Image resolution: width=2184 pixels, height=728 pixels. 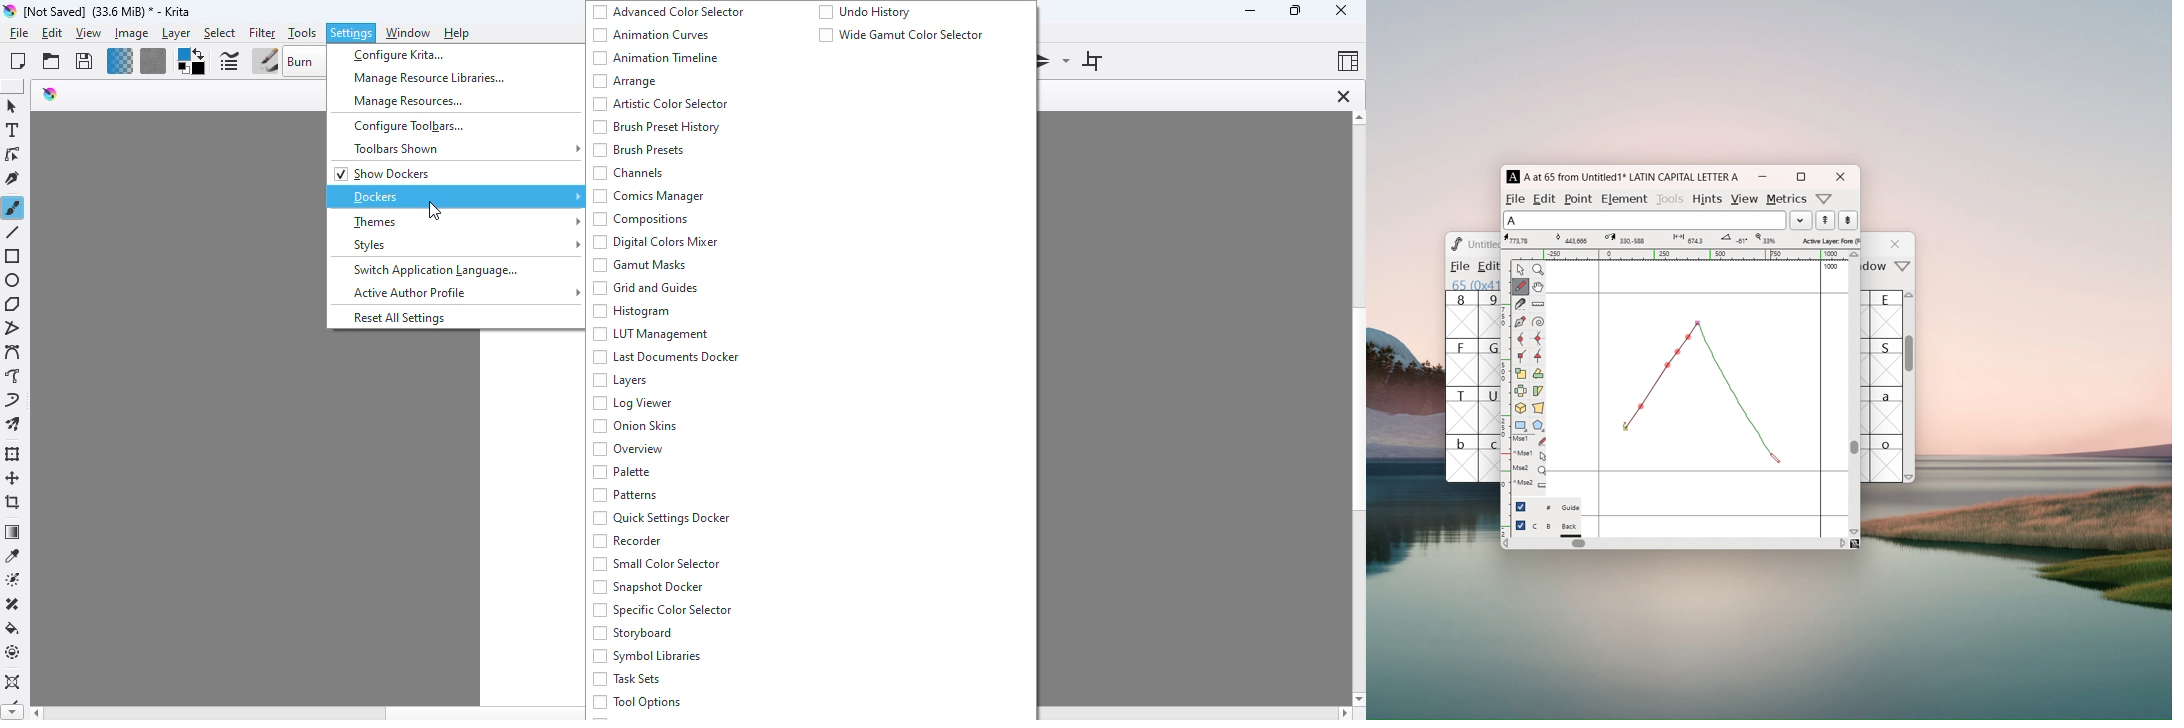 I want to click on freehand path tool, so click(x=13, y=376).